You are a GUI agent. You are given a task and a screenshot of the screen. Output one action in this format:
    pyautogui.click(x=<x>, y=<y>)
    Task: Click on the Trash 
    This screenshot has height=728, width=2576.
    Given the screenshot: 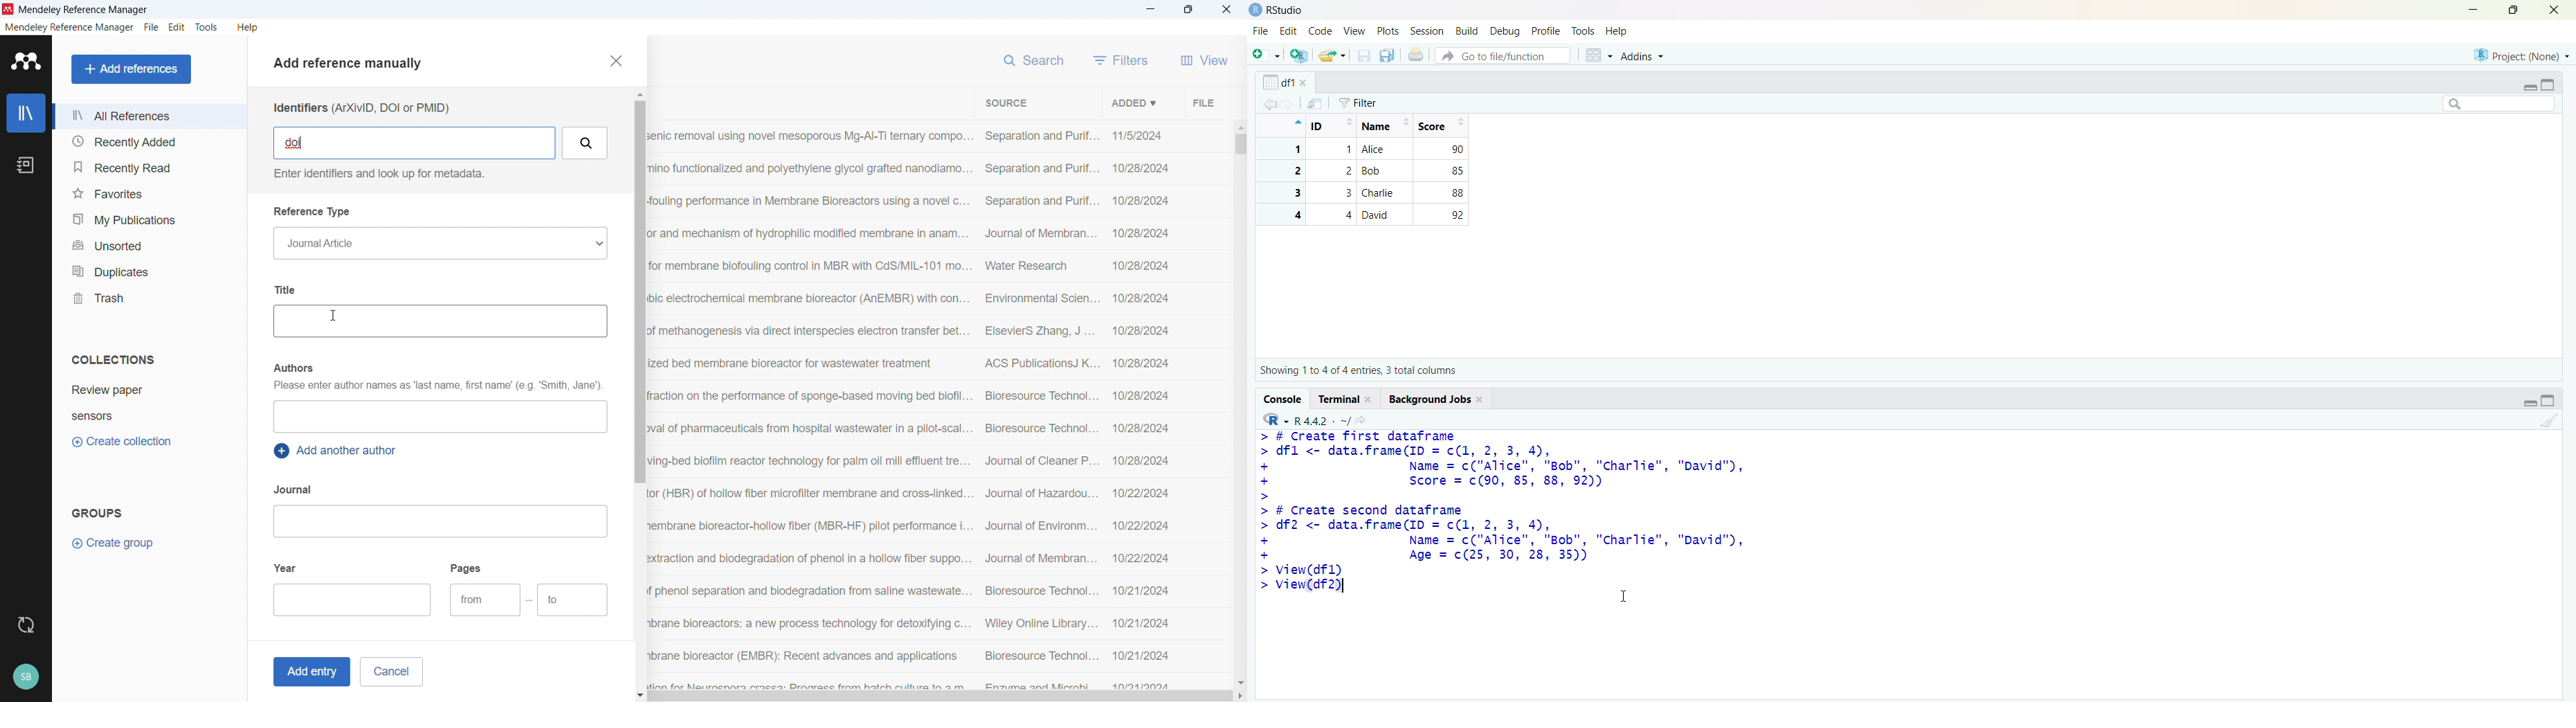 What is the action you would take?
    pyautogui.click(x=148, y=297)
    